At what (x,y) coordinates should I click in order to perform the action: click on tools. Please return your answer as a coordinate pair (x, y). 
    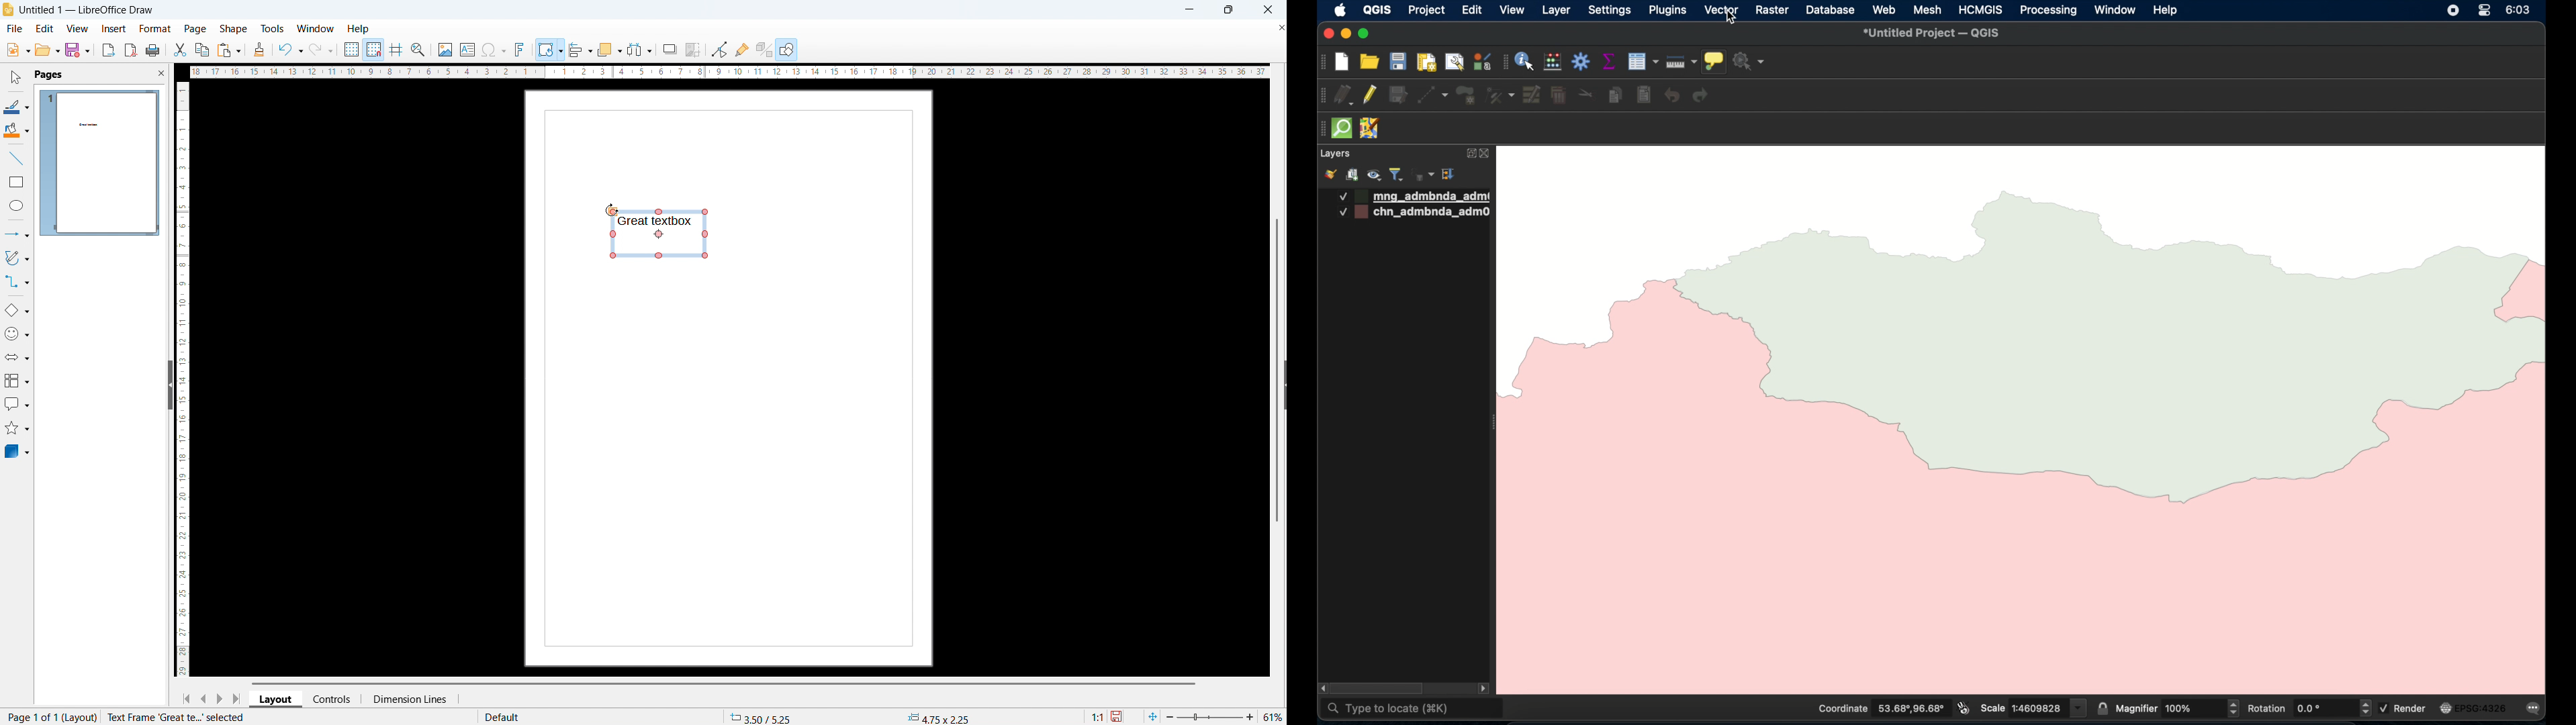
    Looking at the image, I should click on (272, 29).